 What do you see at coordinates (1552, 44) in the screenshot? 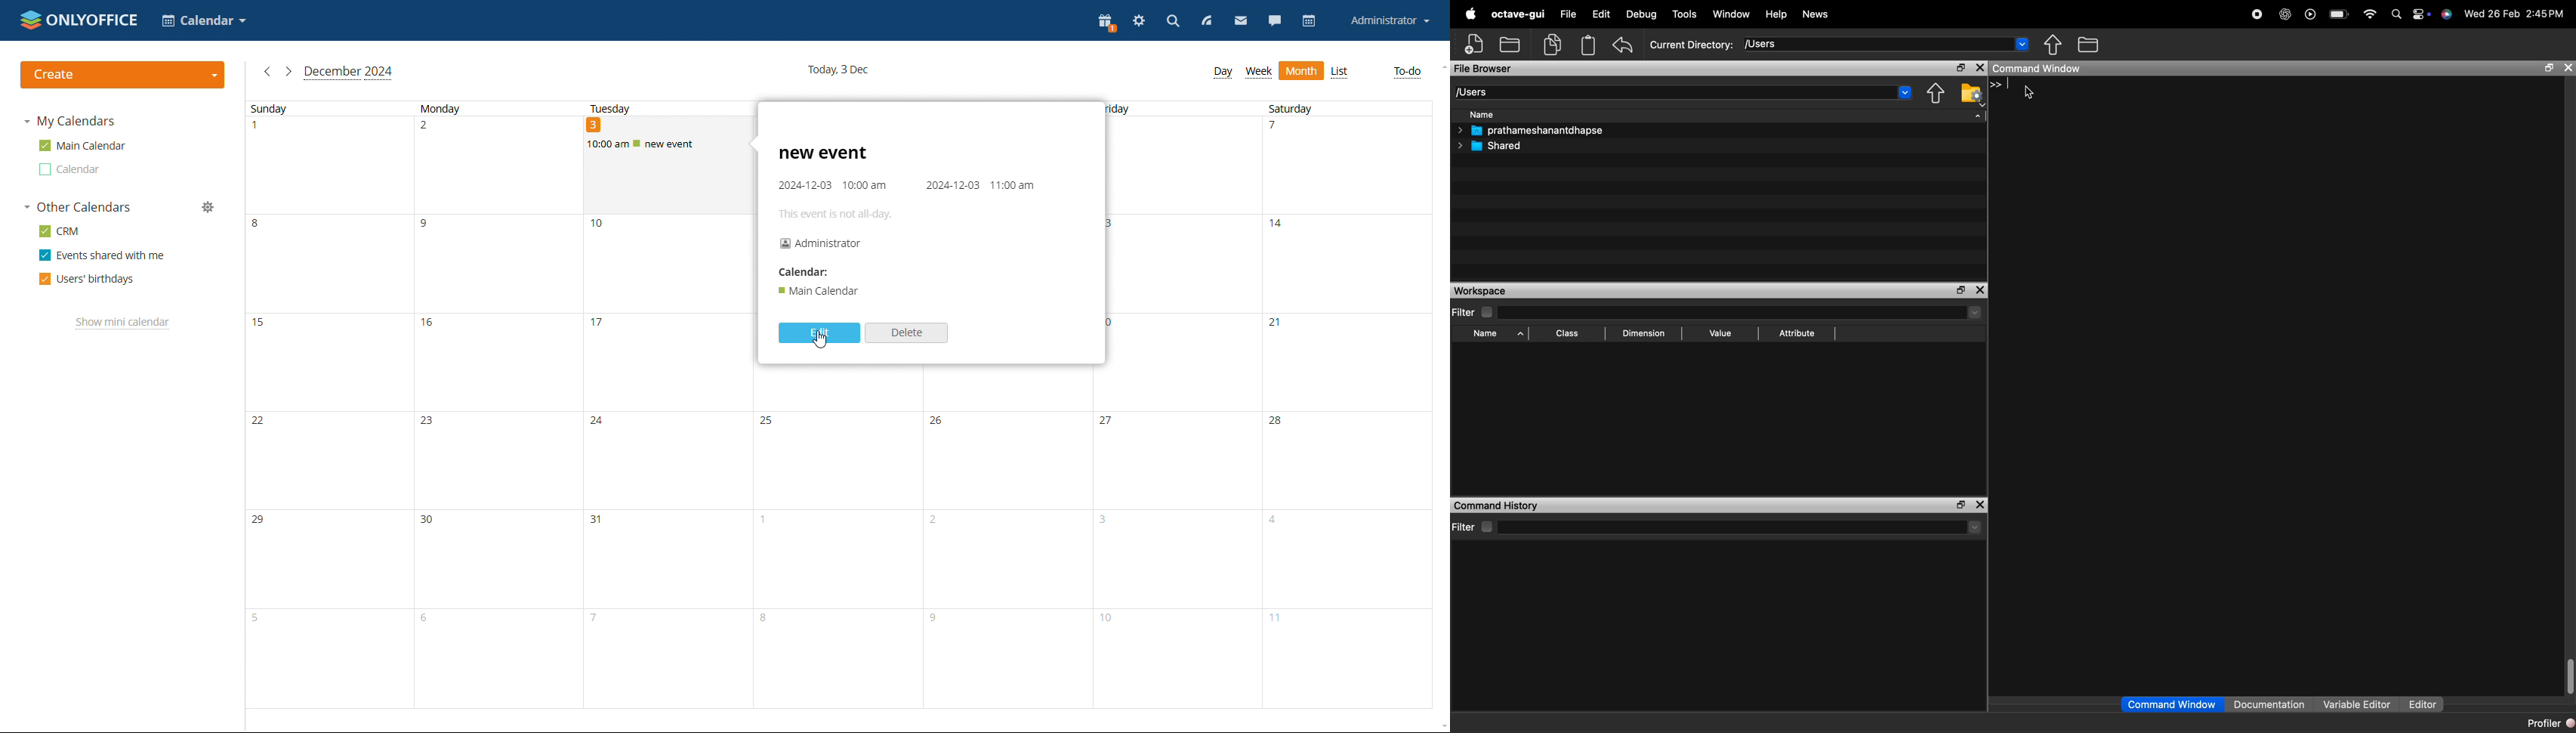
I see `copy` at bounding box center [1552, 44].